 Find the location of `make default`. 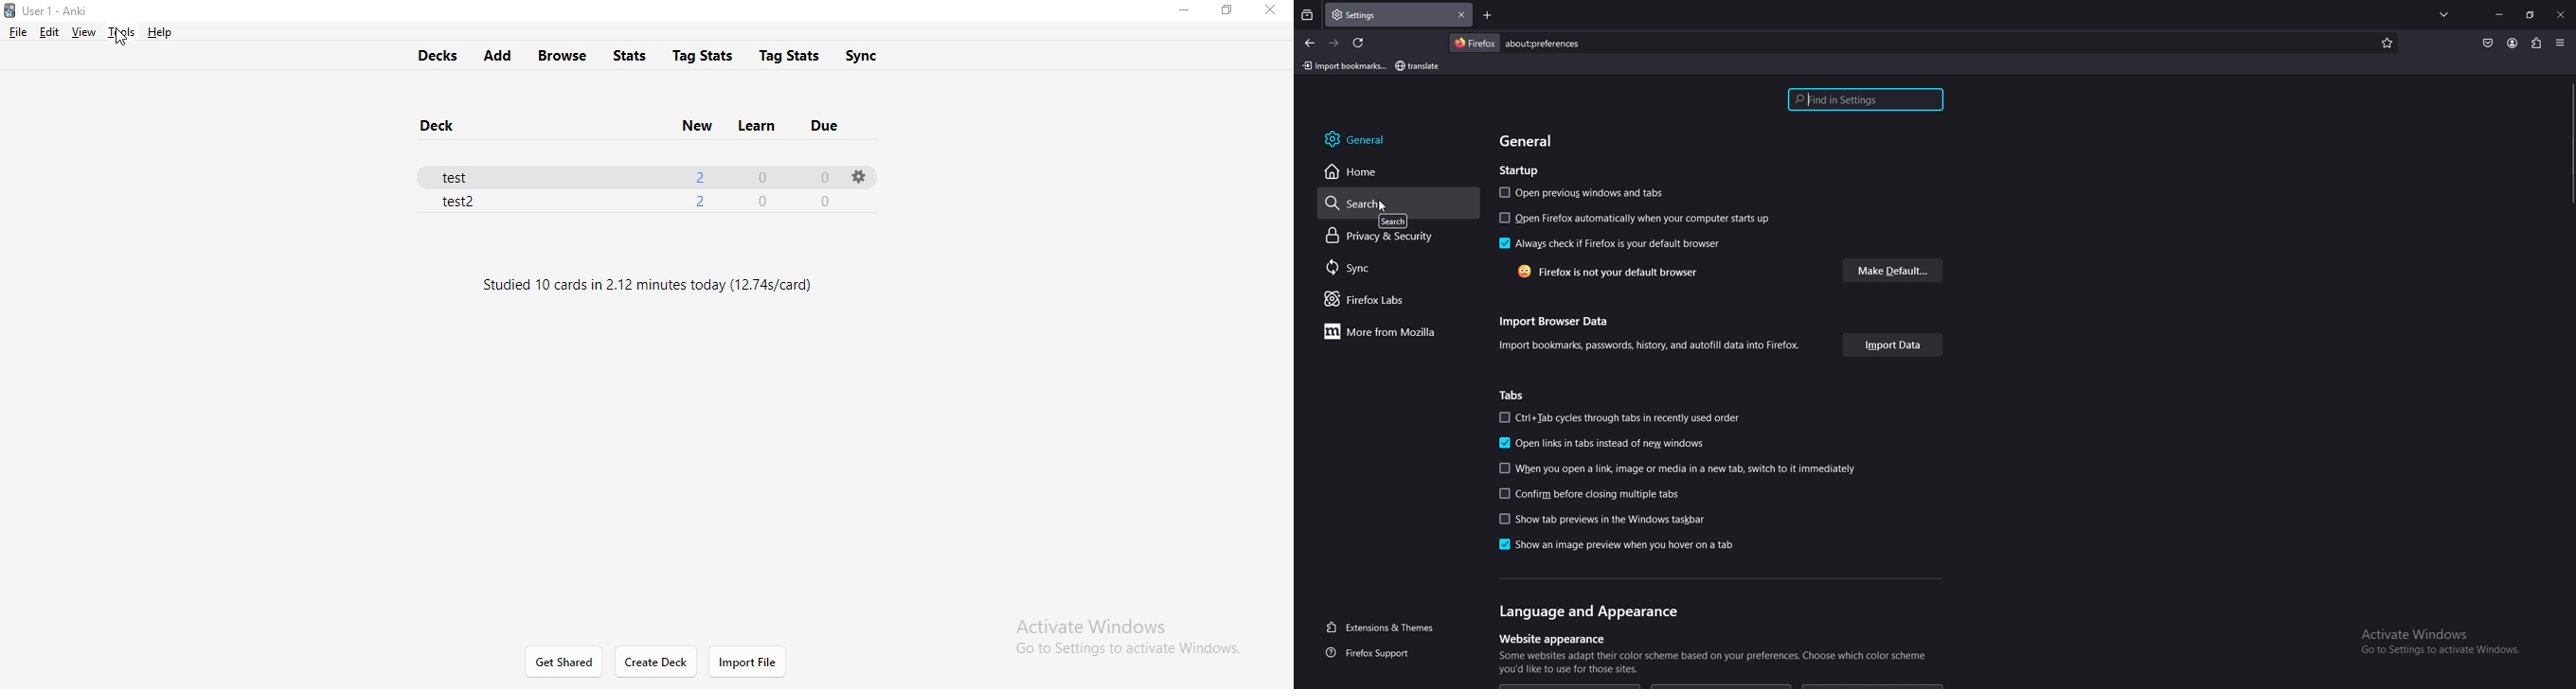

make default is located at coordinates (1894, 271).